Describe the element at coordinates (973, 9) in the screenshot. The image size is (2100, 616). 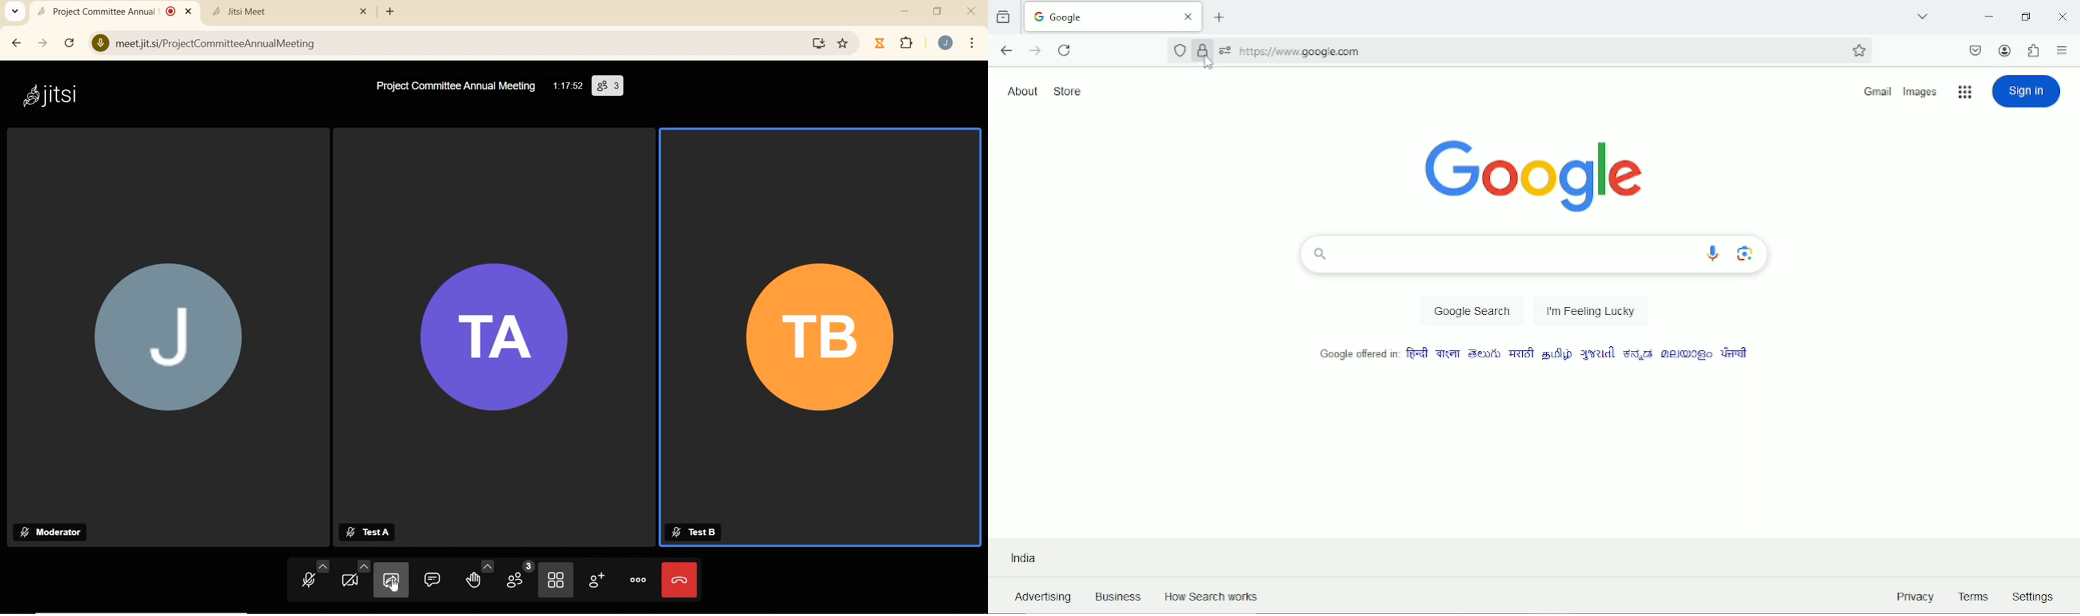
I see `close` at that location.